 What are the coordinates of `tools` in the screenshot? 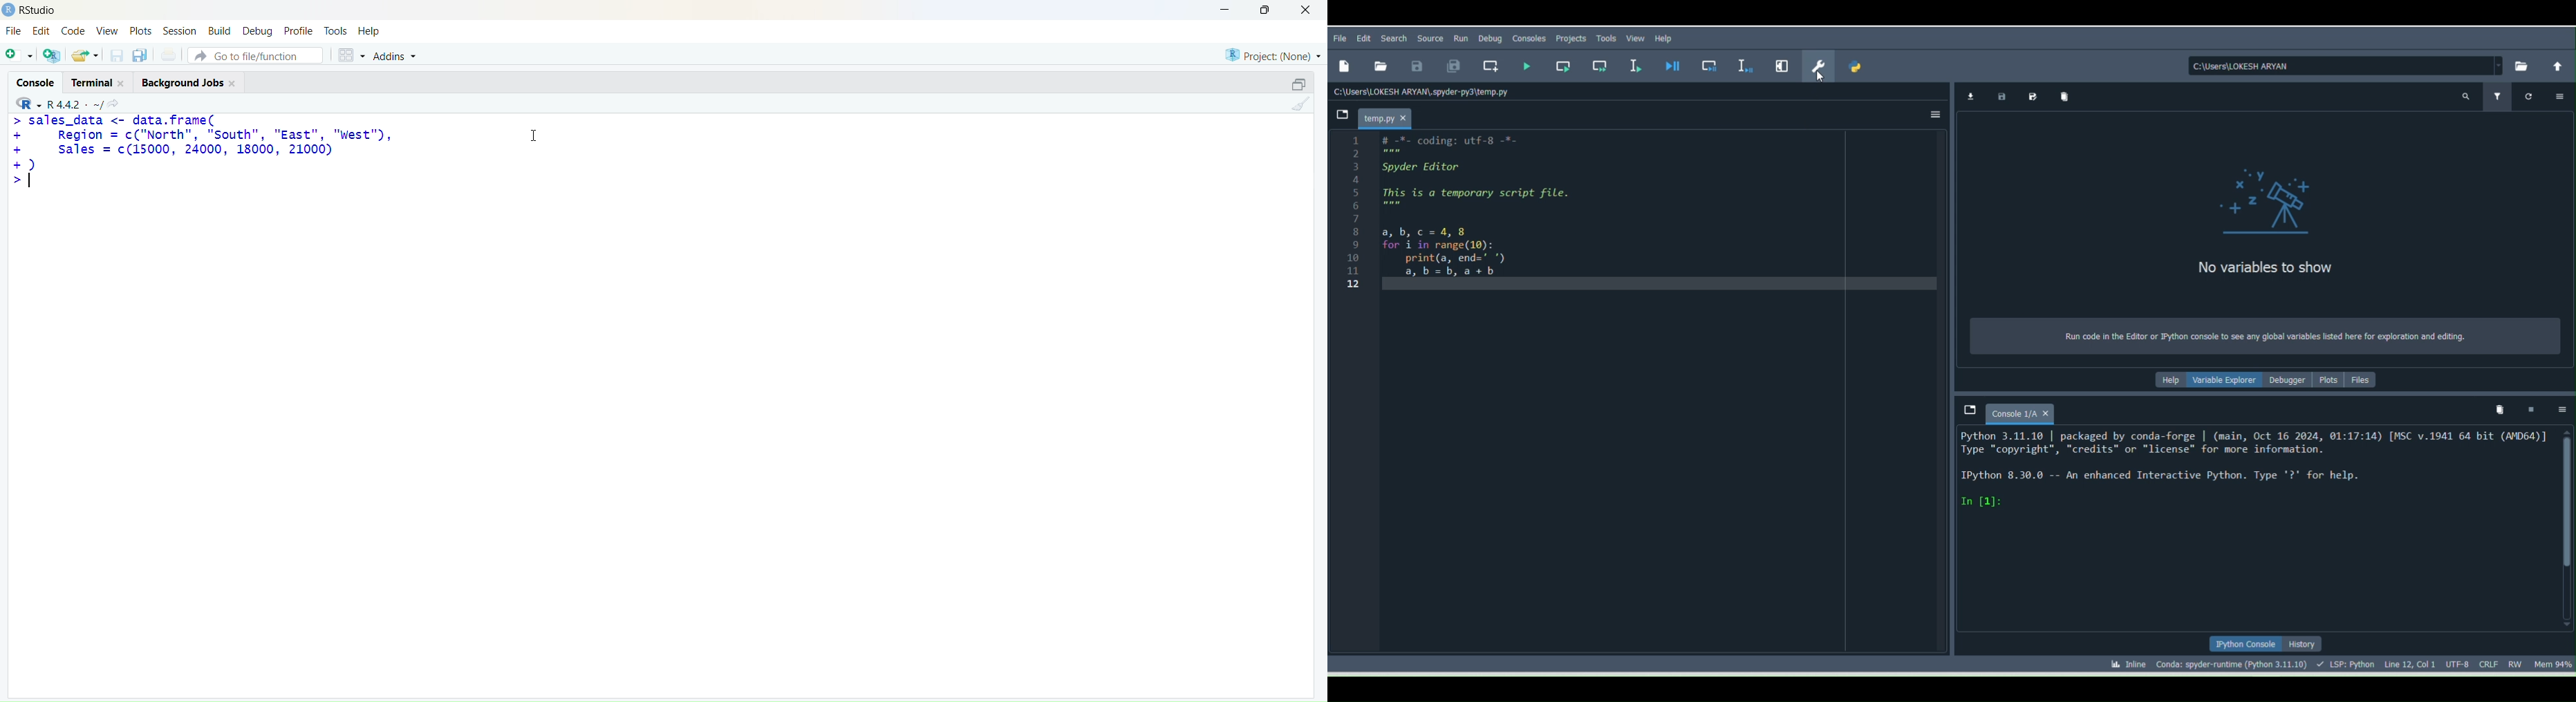 It's located at (335, 30).